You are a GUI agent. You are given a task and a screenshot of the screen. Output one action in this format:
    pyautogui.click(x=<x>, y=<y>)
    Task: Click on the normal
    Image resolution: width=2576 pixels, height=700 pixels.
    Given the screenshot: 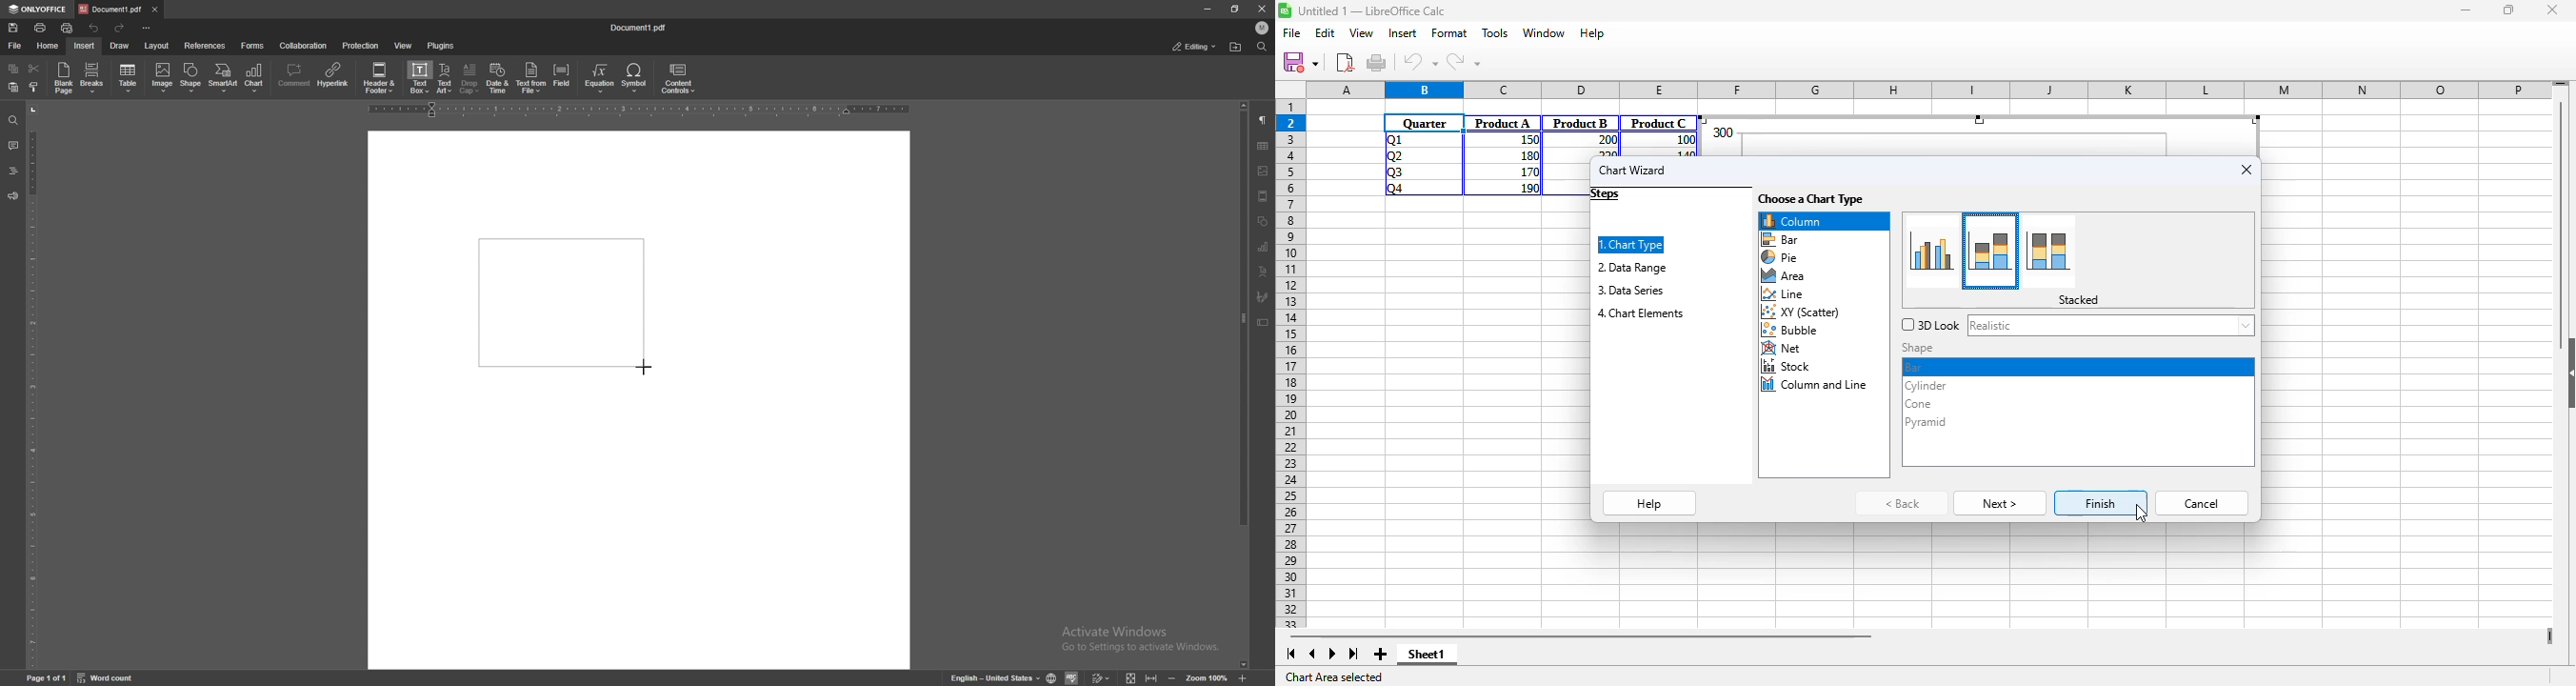 What is the action you would take?
    pyautogui.click(x=1934, y=250)
    